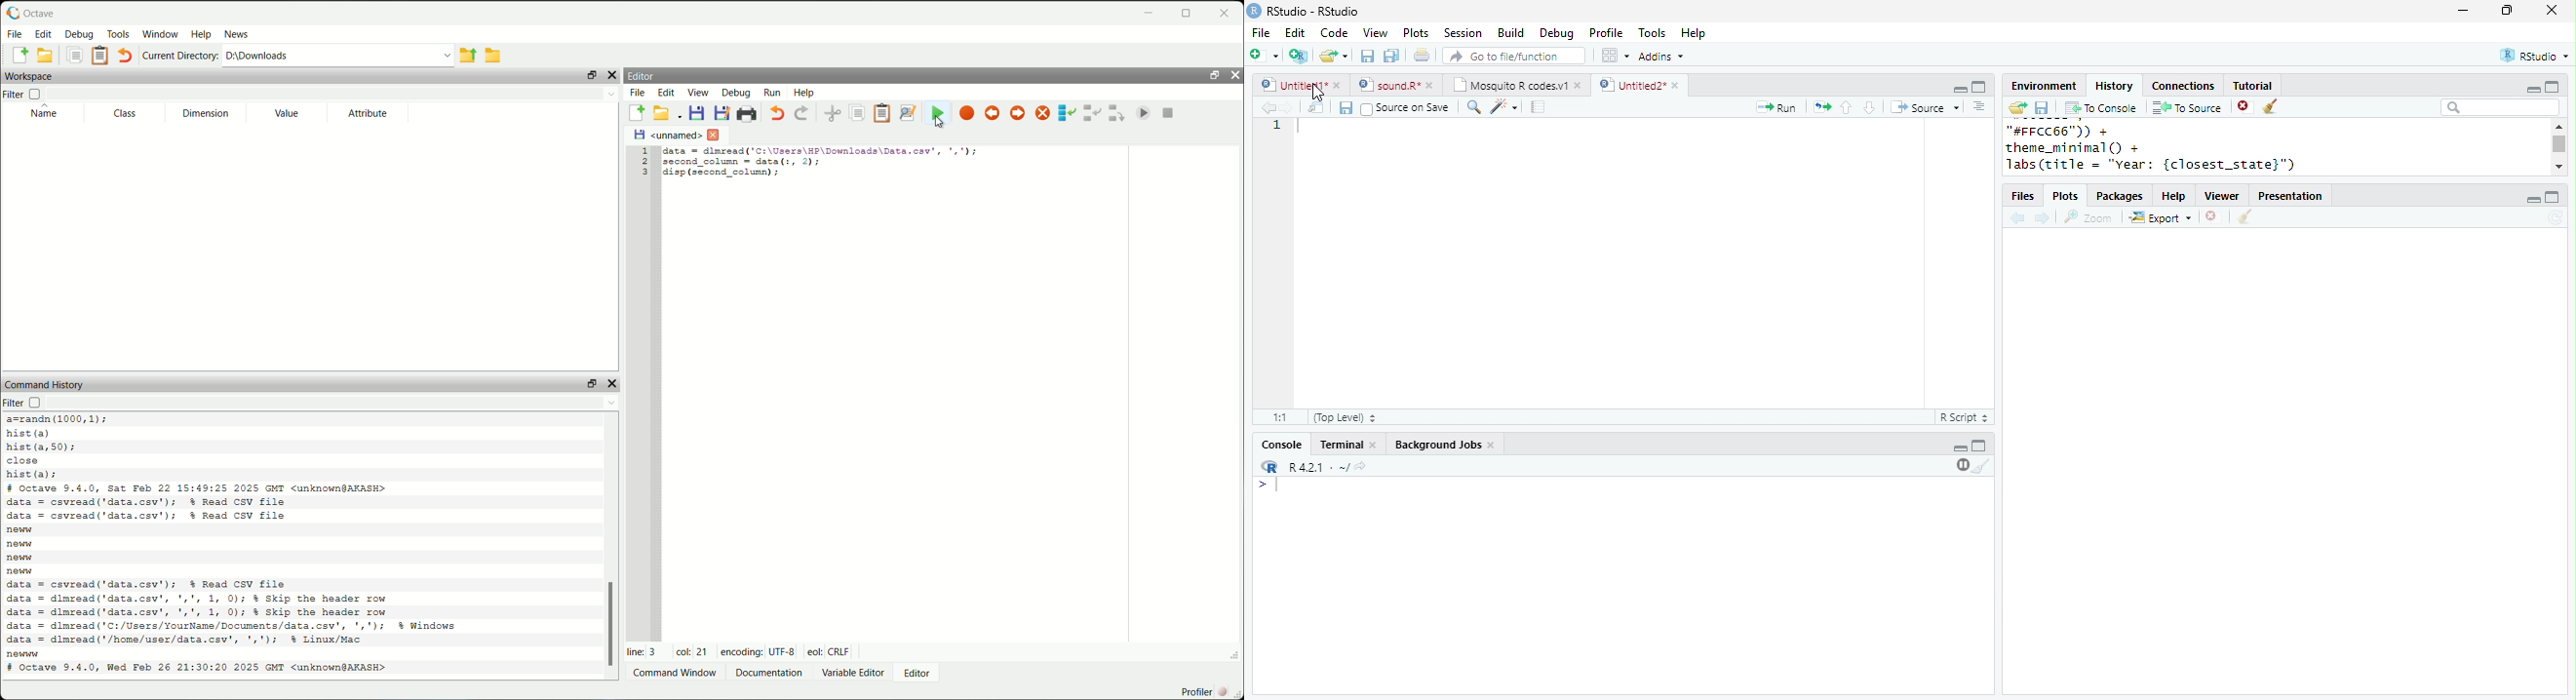  Describe the element at coordinates (1868, 107) in the screenshot. I see `down` at that location.